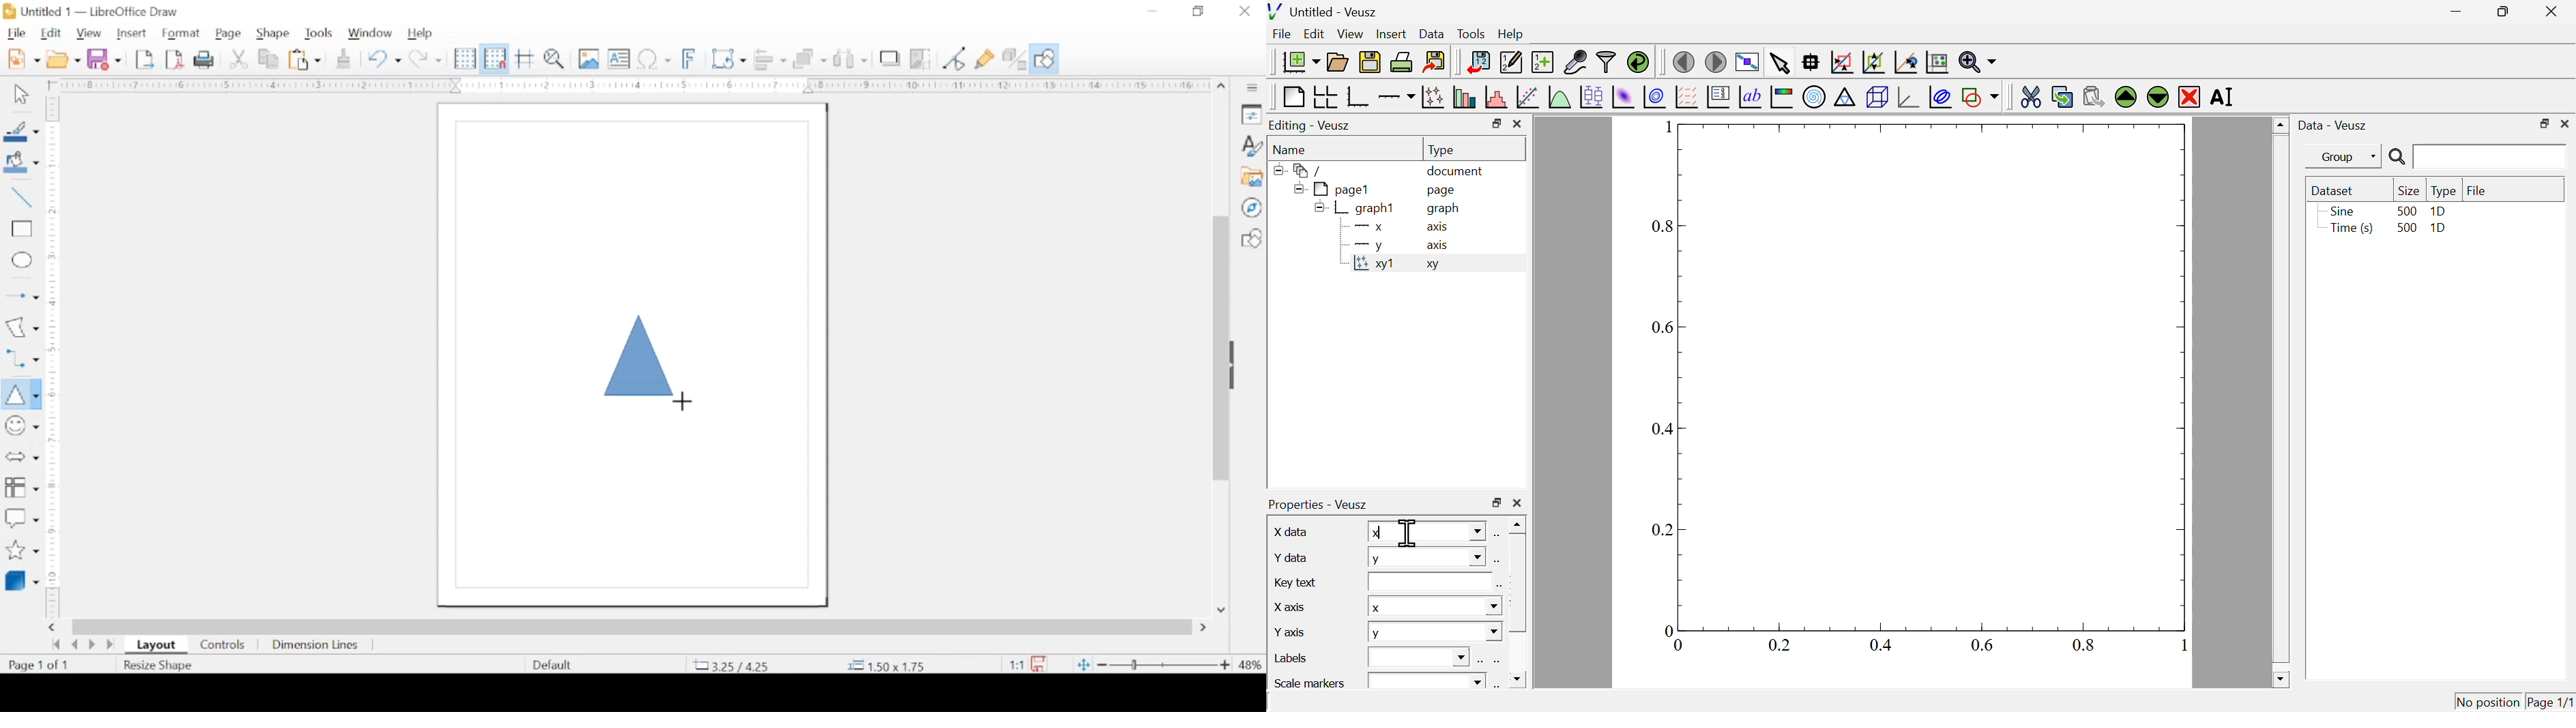  I want to click on triangel, so click(640, 357).